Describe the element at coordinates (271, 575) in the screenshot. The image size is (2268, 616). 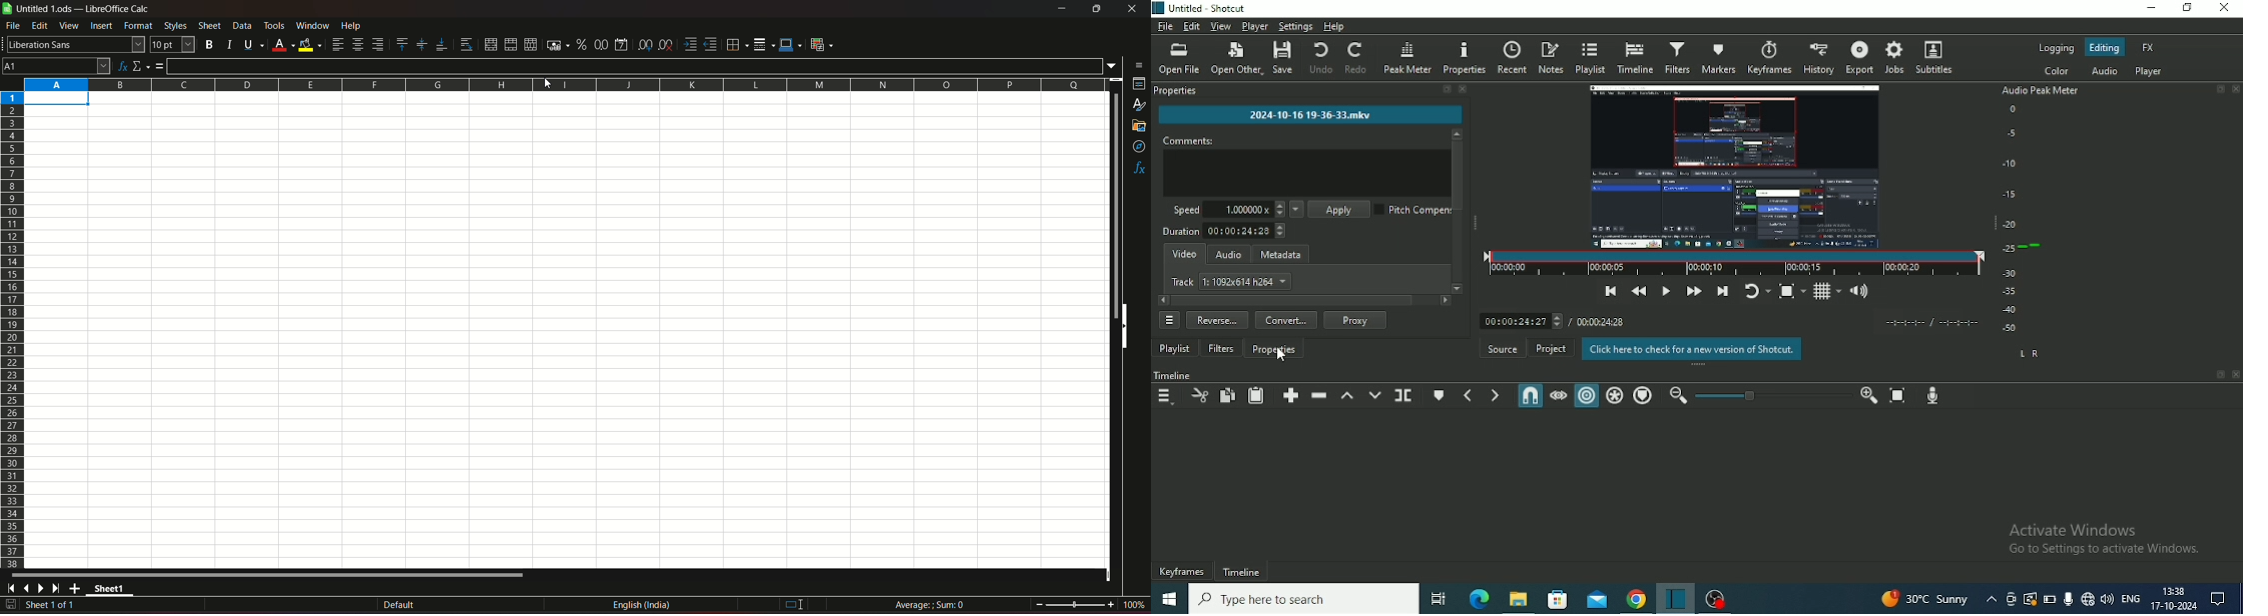
I see `horizontal scroll` at that location.